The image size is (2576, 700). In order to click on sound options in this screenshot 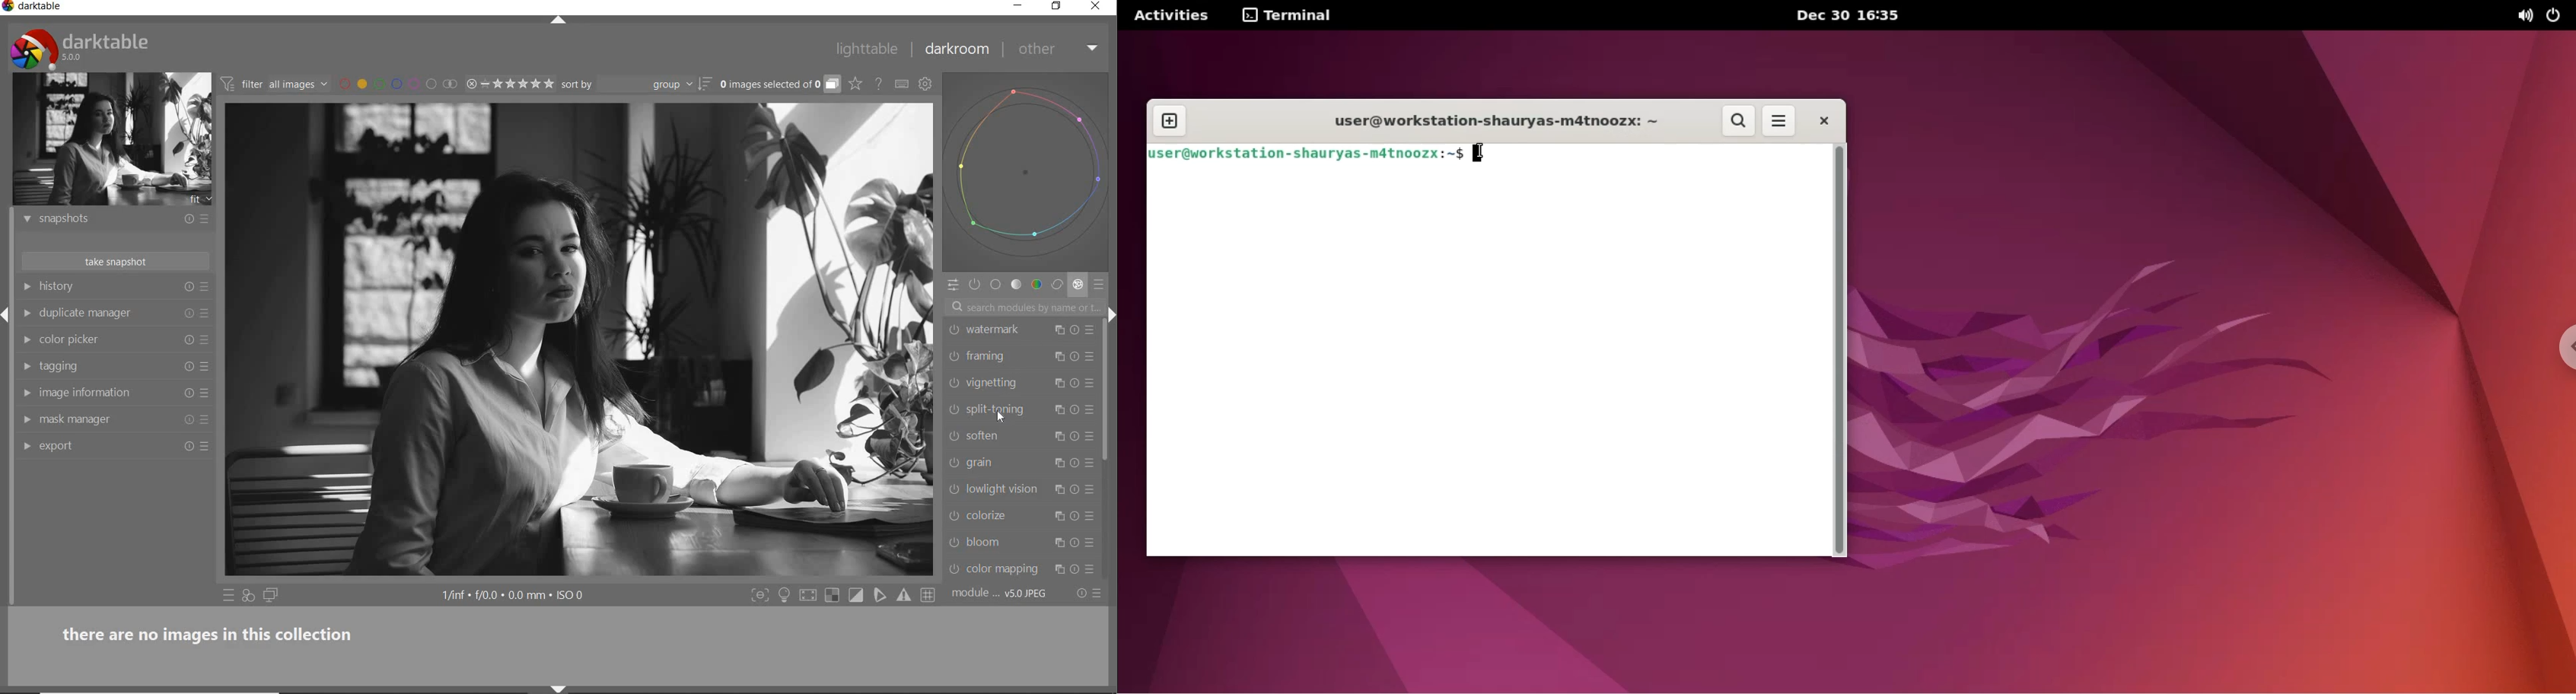, I will do `click(2526, 16)`.